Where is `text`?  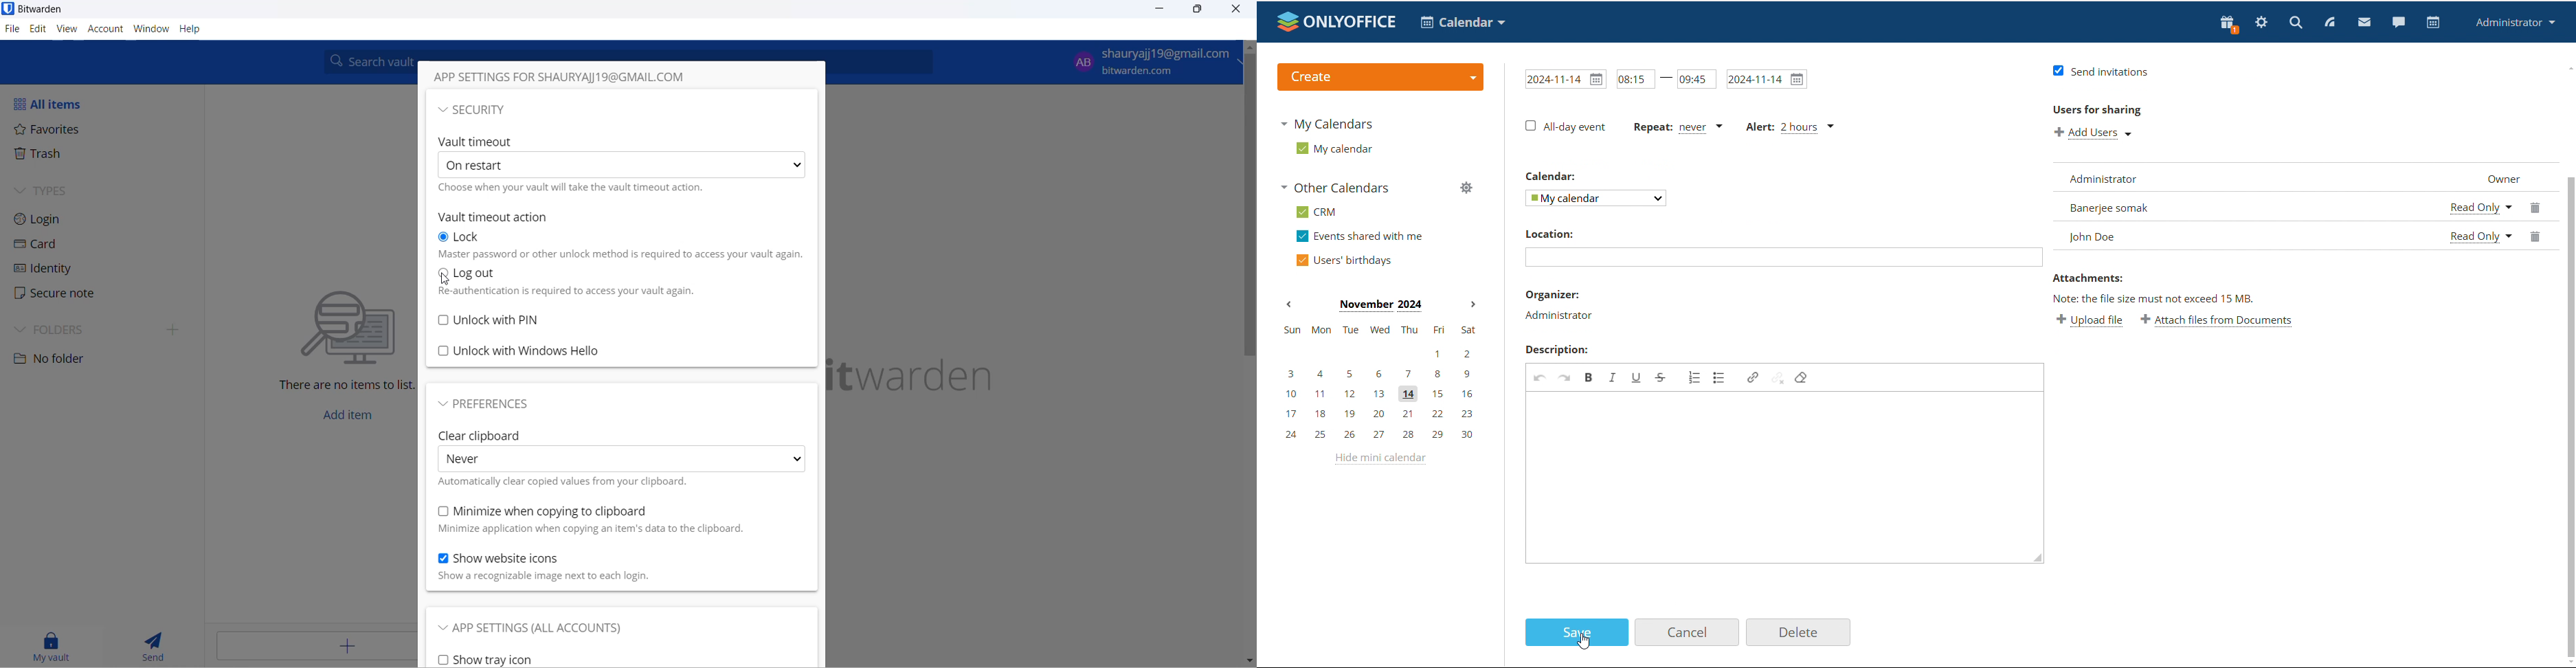 text is located at coordinates (578, 190).